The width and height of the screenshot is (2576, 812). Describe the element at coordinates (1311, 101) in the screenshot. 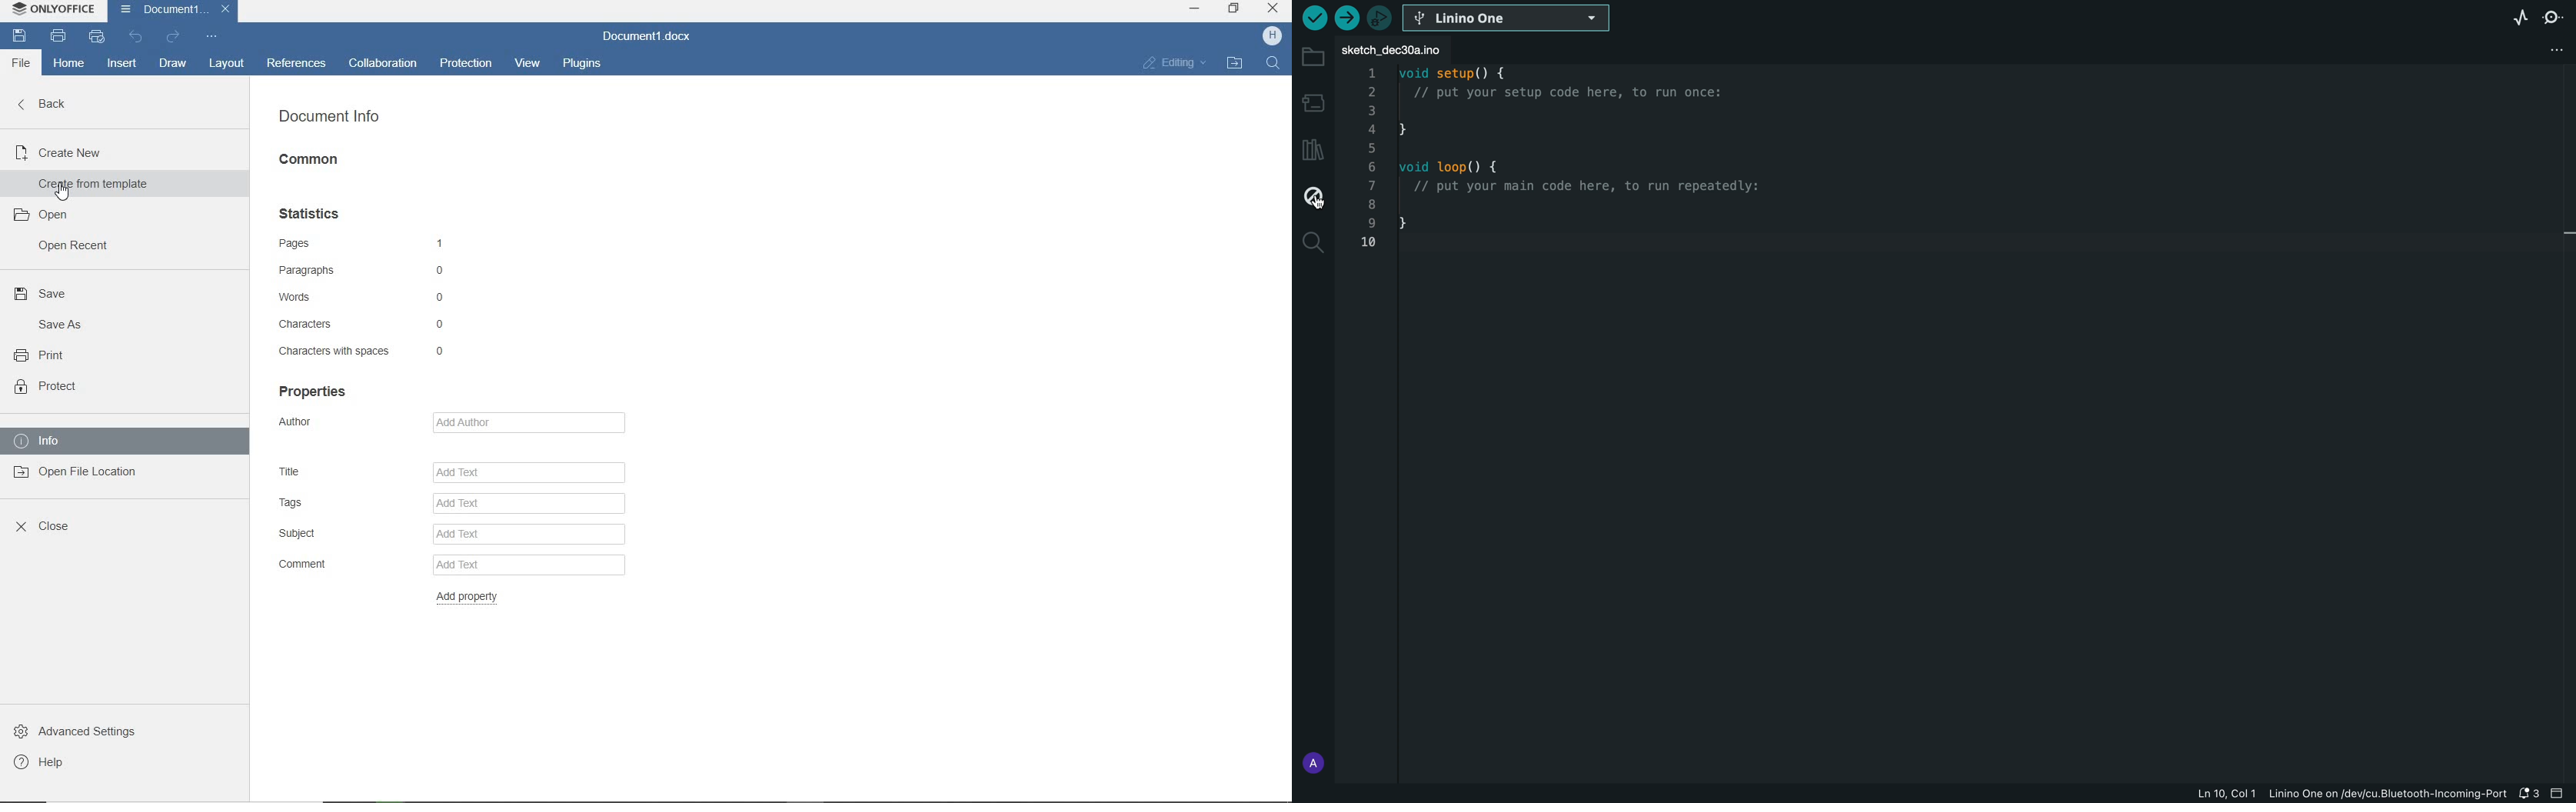

I see `board manager` at that location.